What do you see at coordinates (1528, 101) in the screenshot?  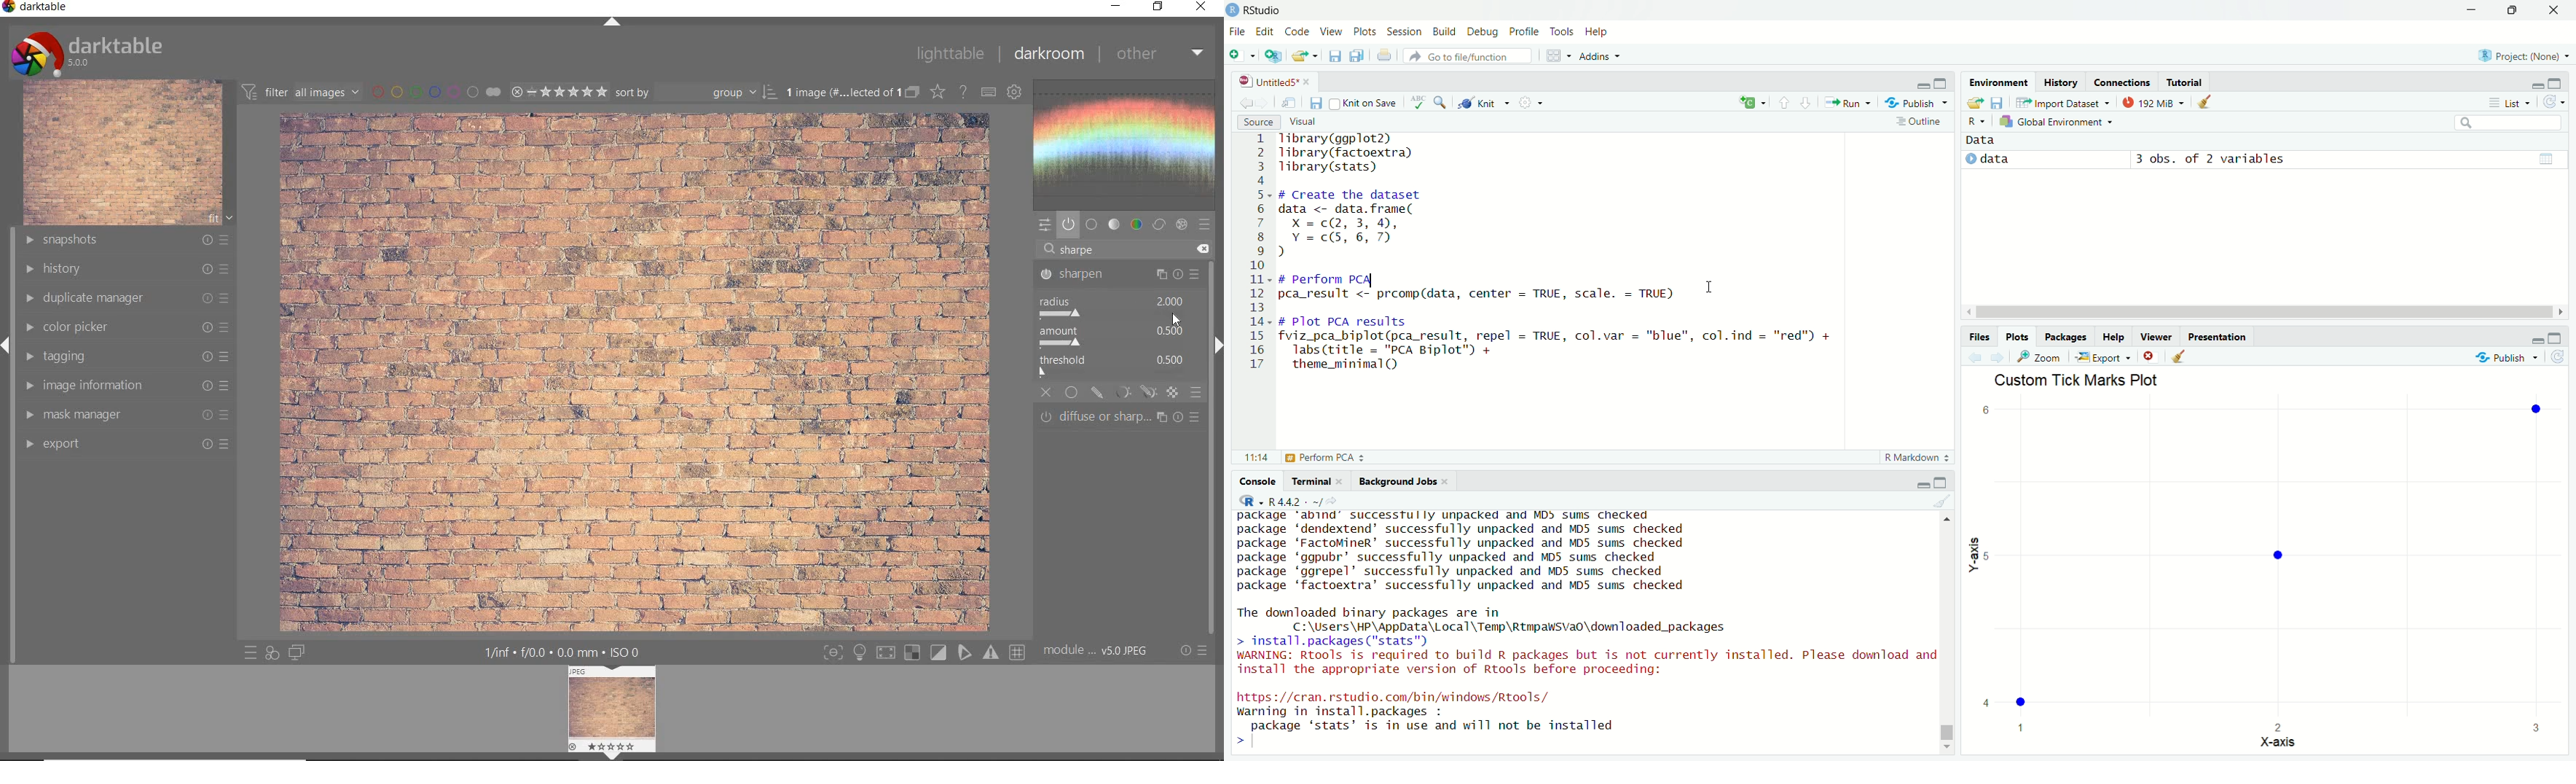 I see `settings` at bounding box center [1528, 101].